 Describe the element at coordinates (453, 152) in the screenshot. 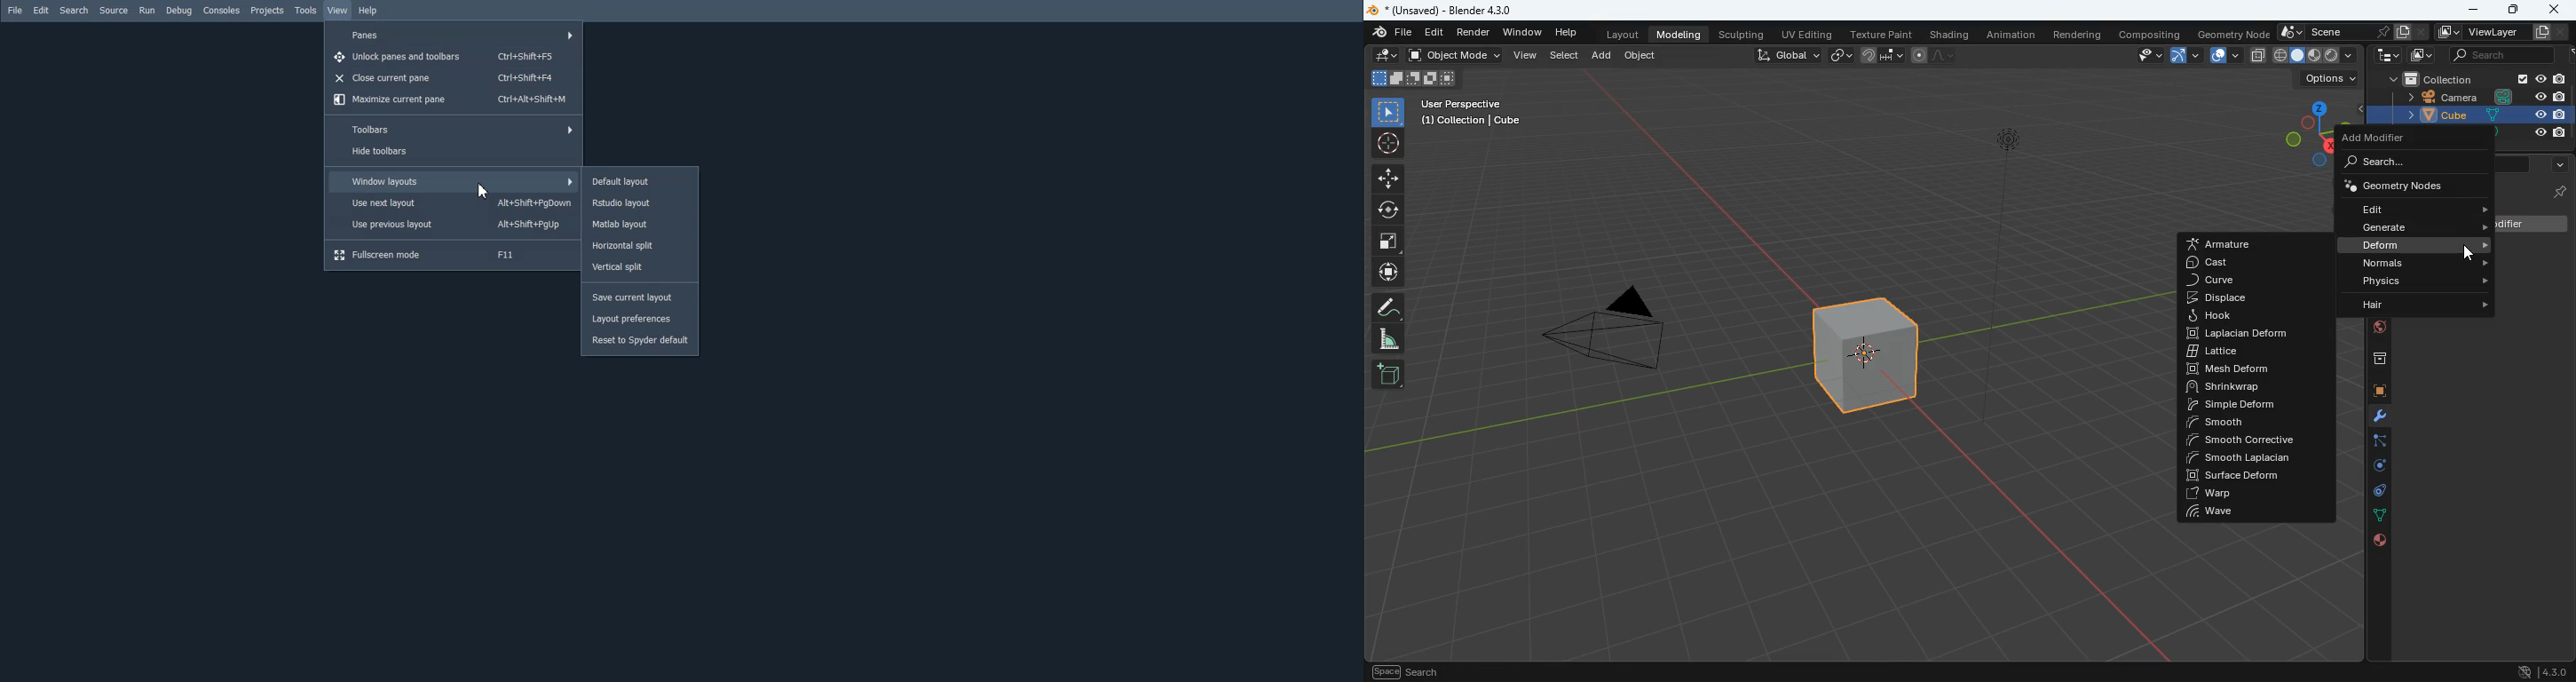

I see `Hide toolbars` at that location.